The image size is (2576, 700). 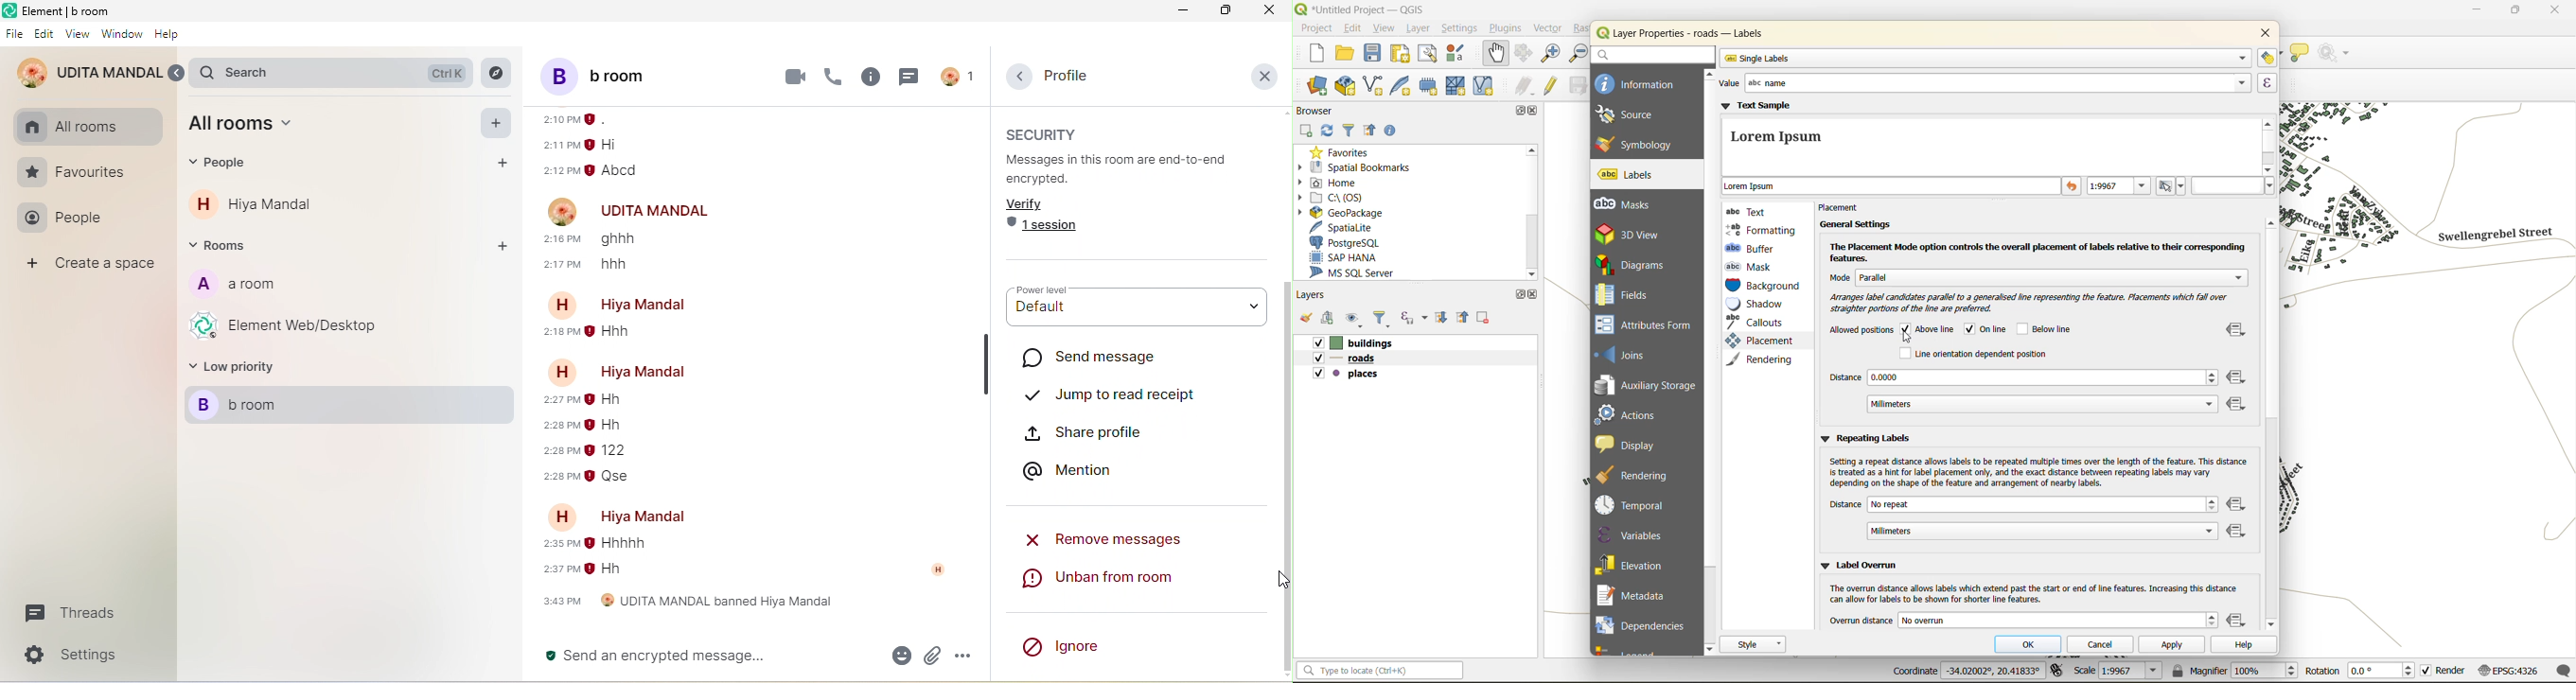 I want to click on allowed positions, so click(x=1860, y=331).